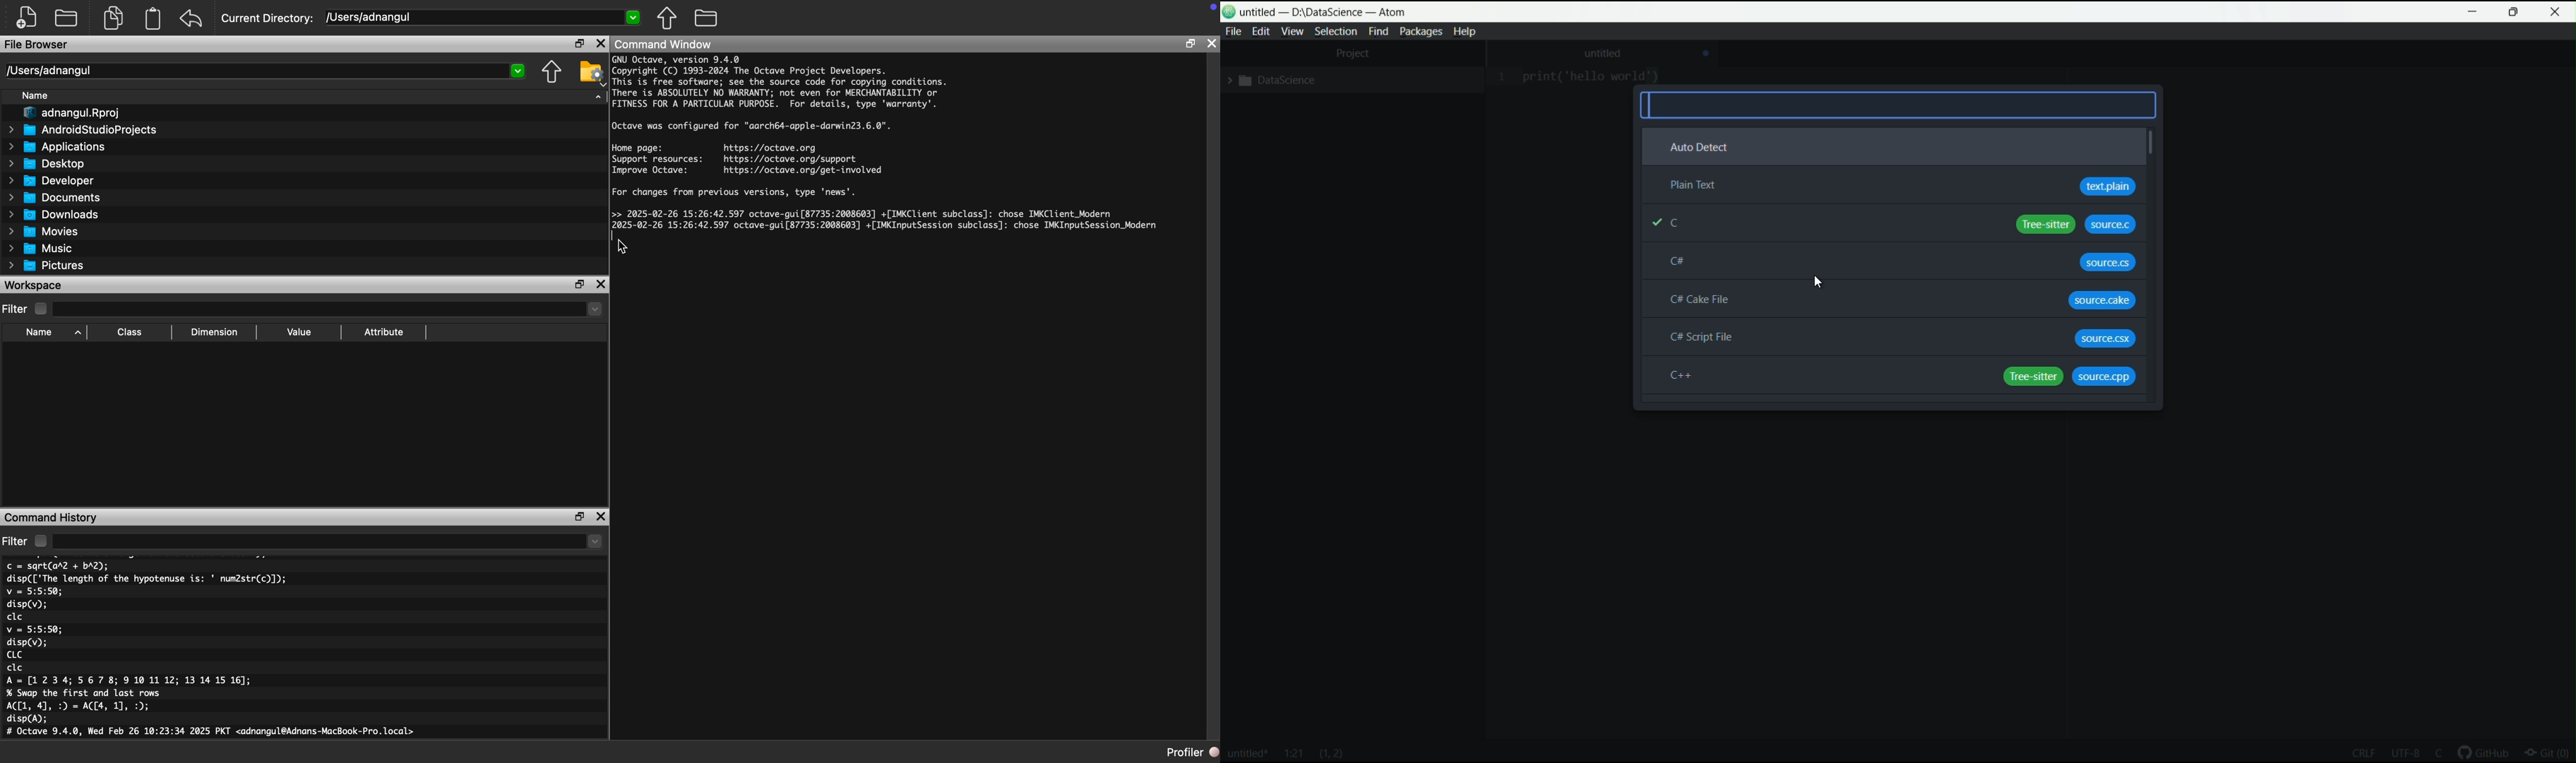 This screenshot has height=784, width=2576. I want to click on untitled, so click(1604, 53).